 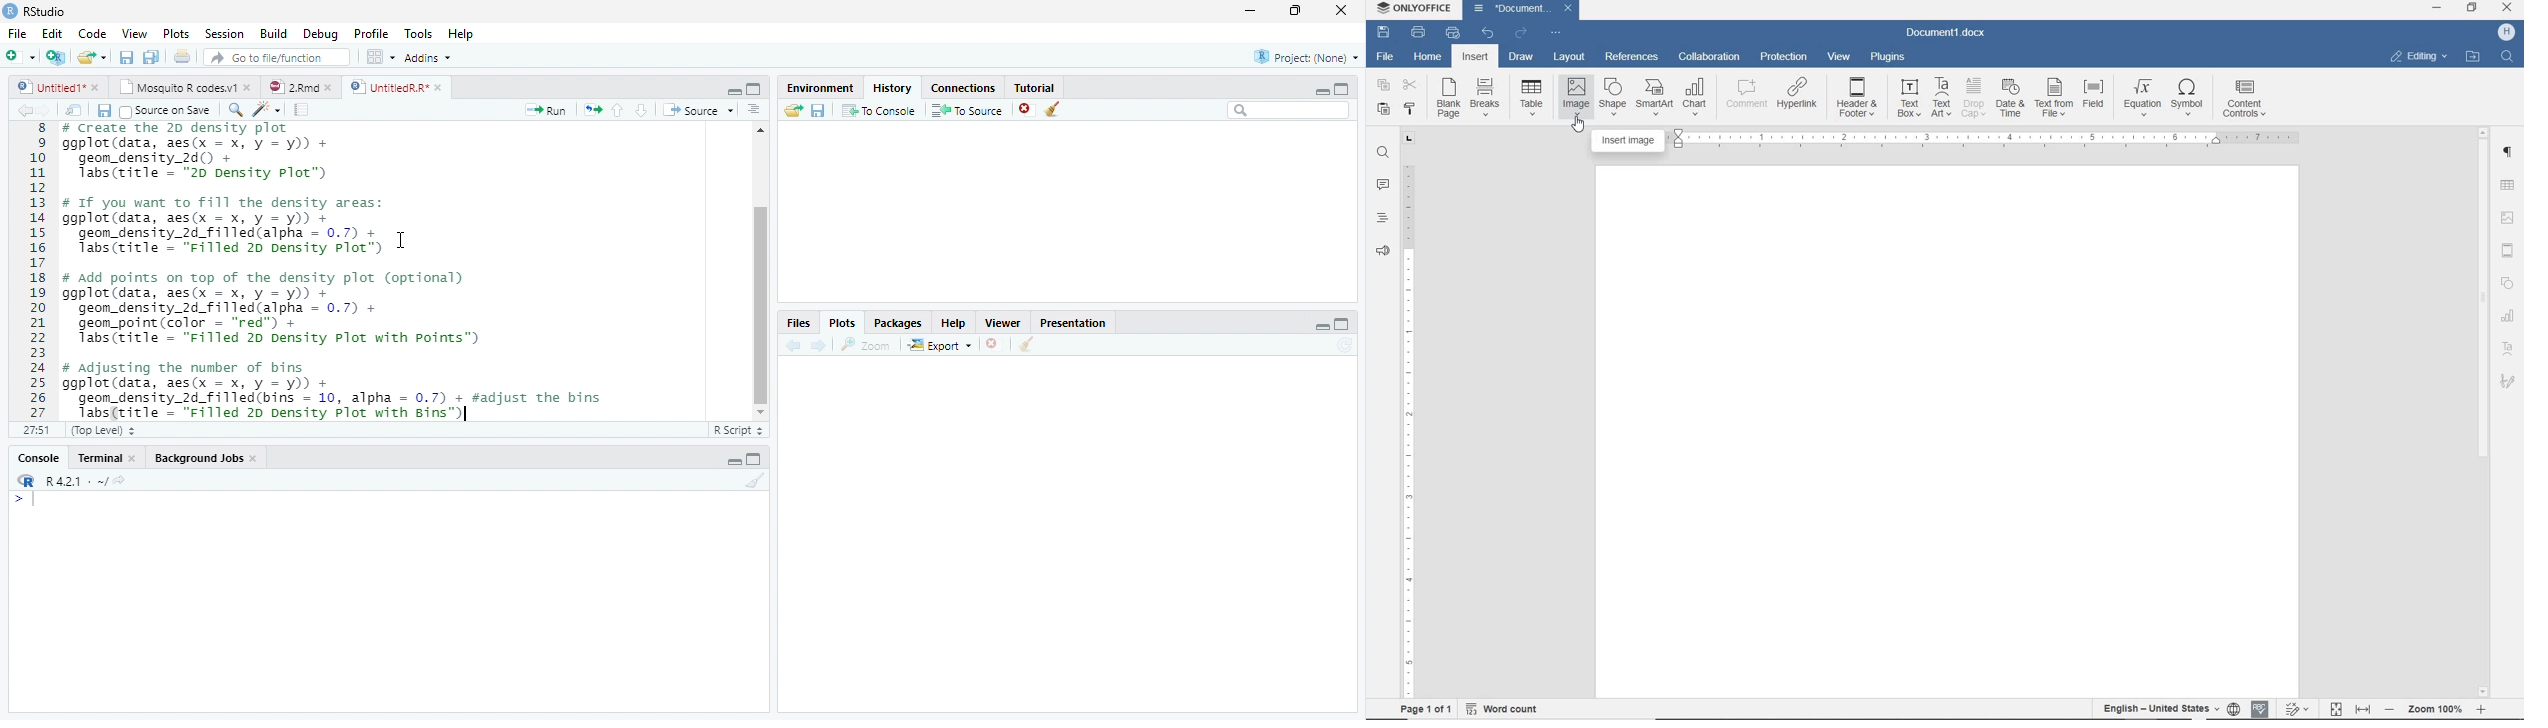 What do you see at coordinates (761, 305) in the screenshot?
I see `vertical Scrollbar` at bounding box center [761, 305].